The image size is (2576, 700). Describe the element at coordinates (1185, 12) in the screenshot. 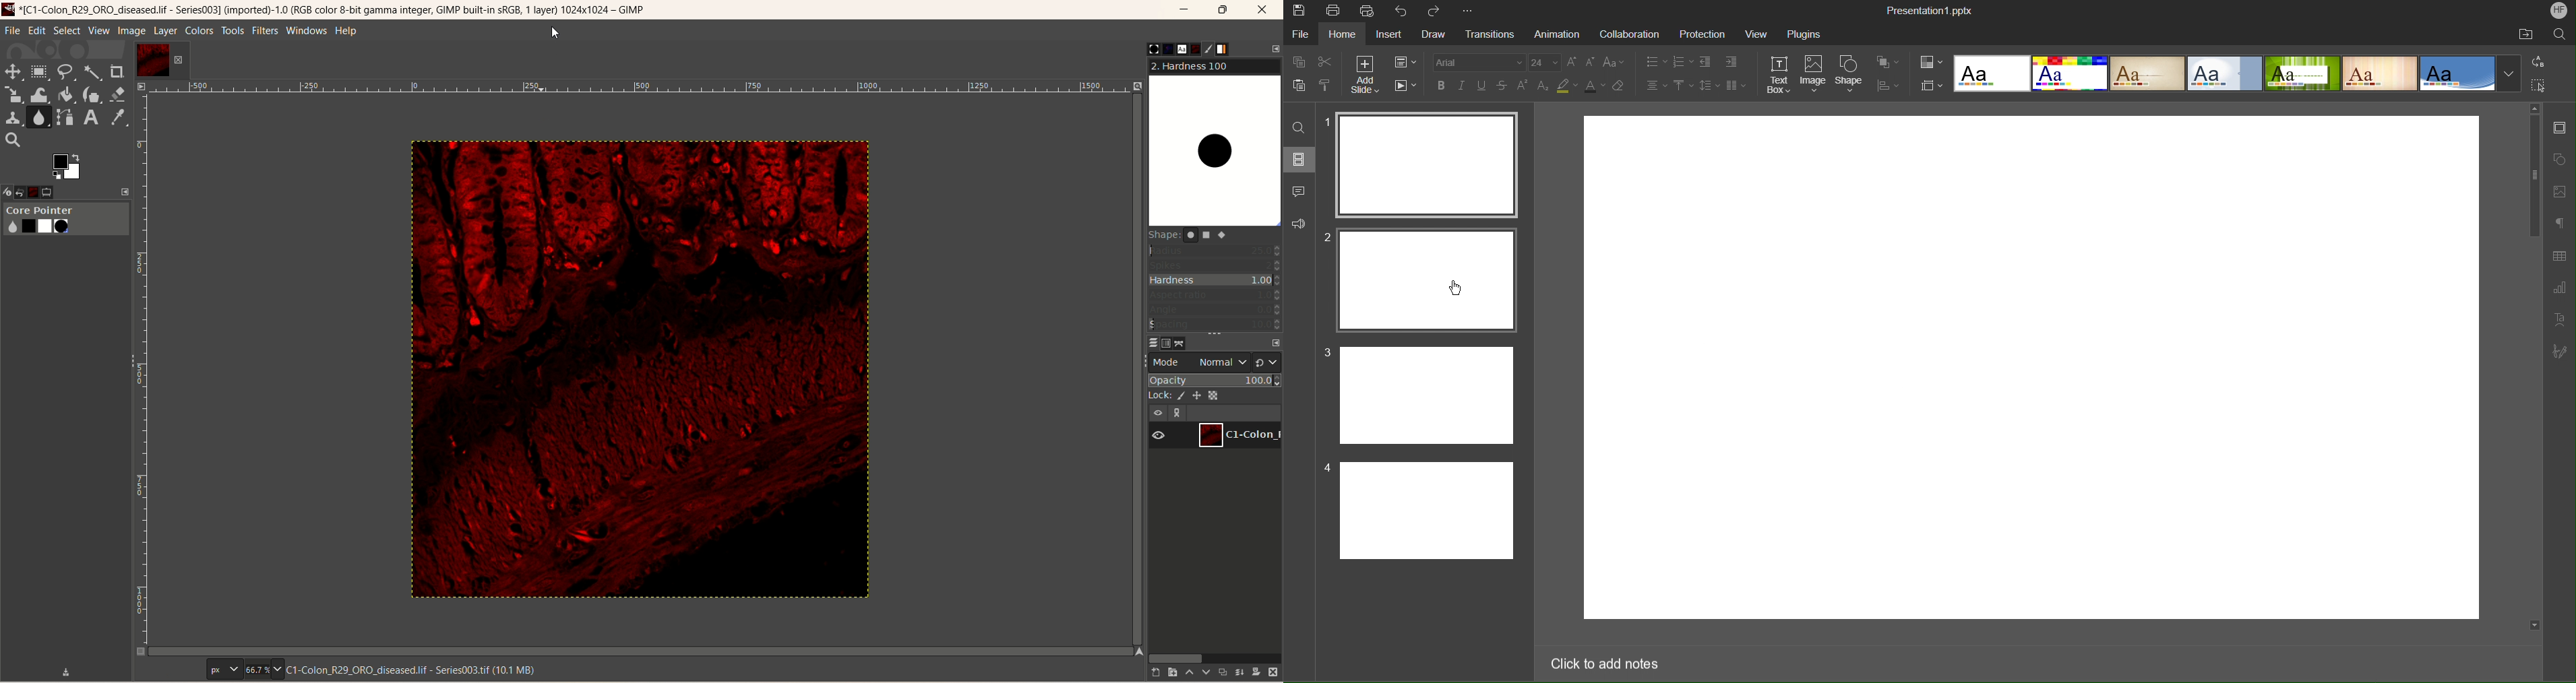

I see `minimize` at that location.